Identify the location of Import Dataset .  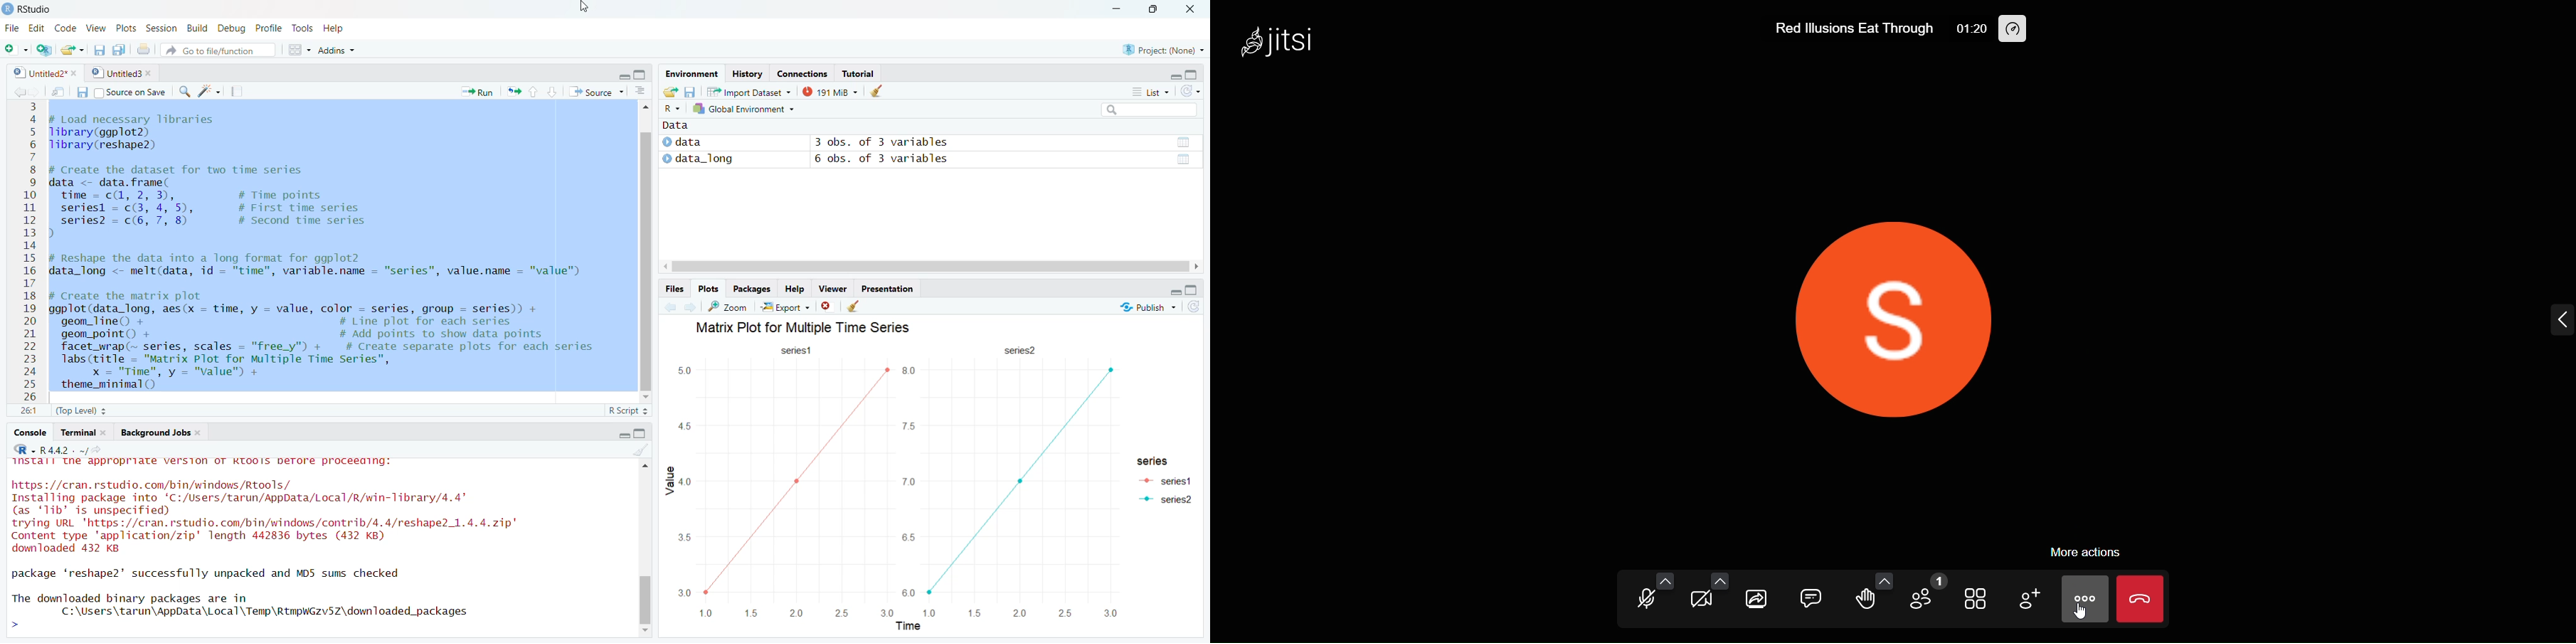
(749, 91).